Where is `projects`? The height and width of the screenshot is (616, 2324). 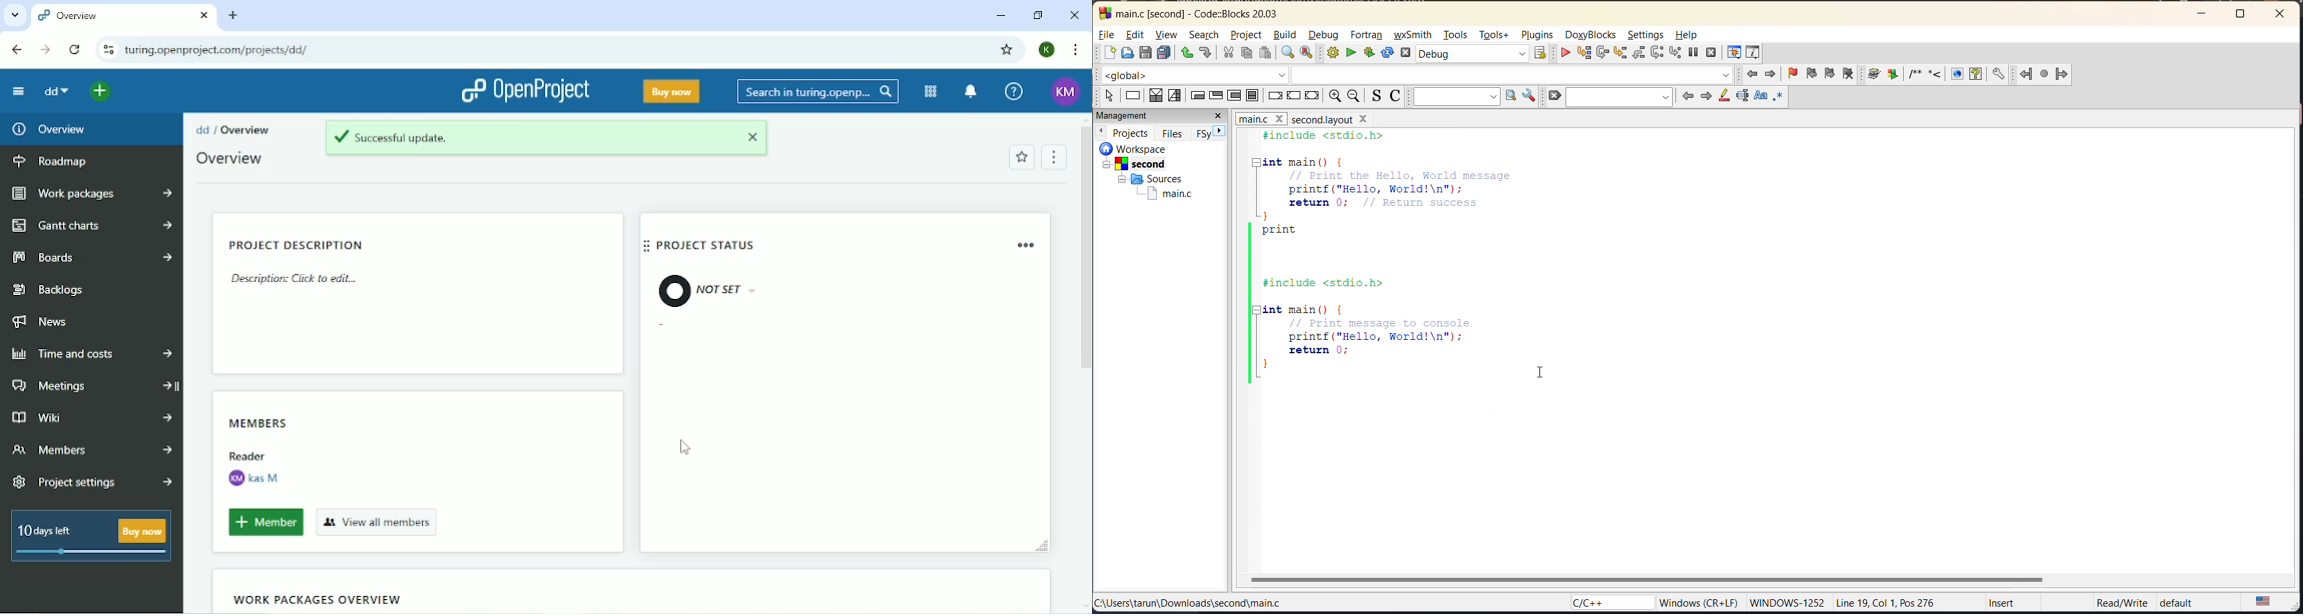 projects is located at coordinates (1132, 133).